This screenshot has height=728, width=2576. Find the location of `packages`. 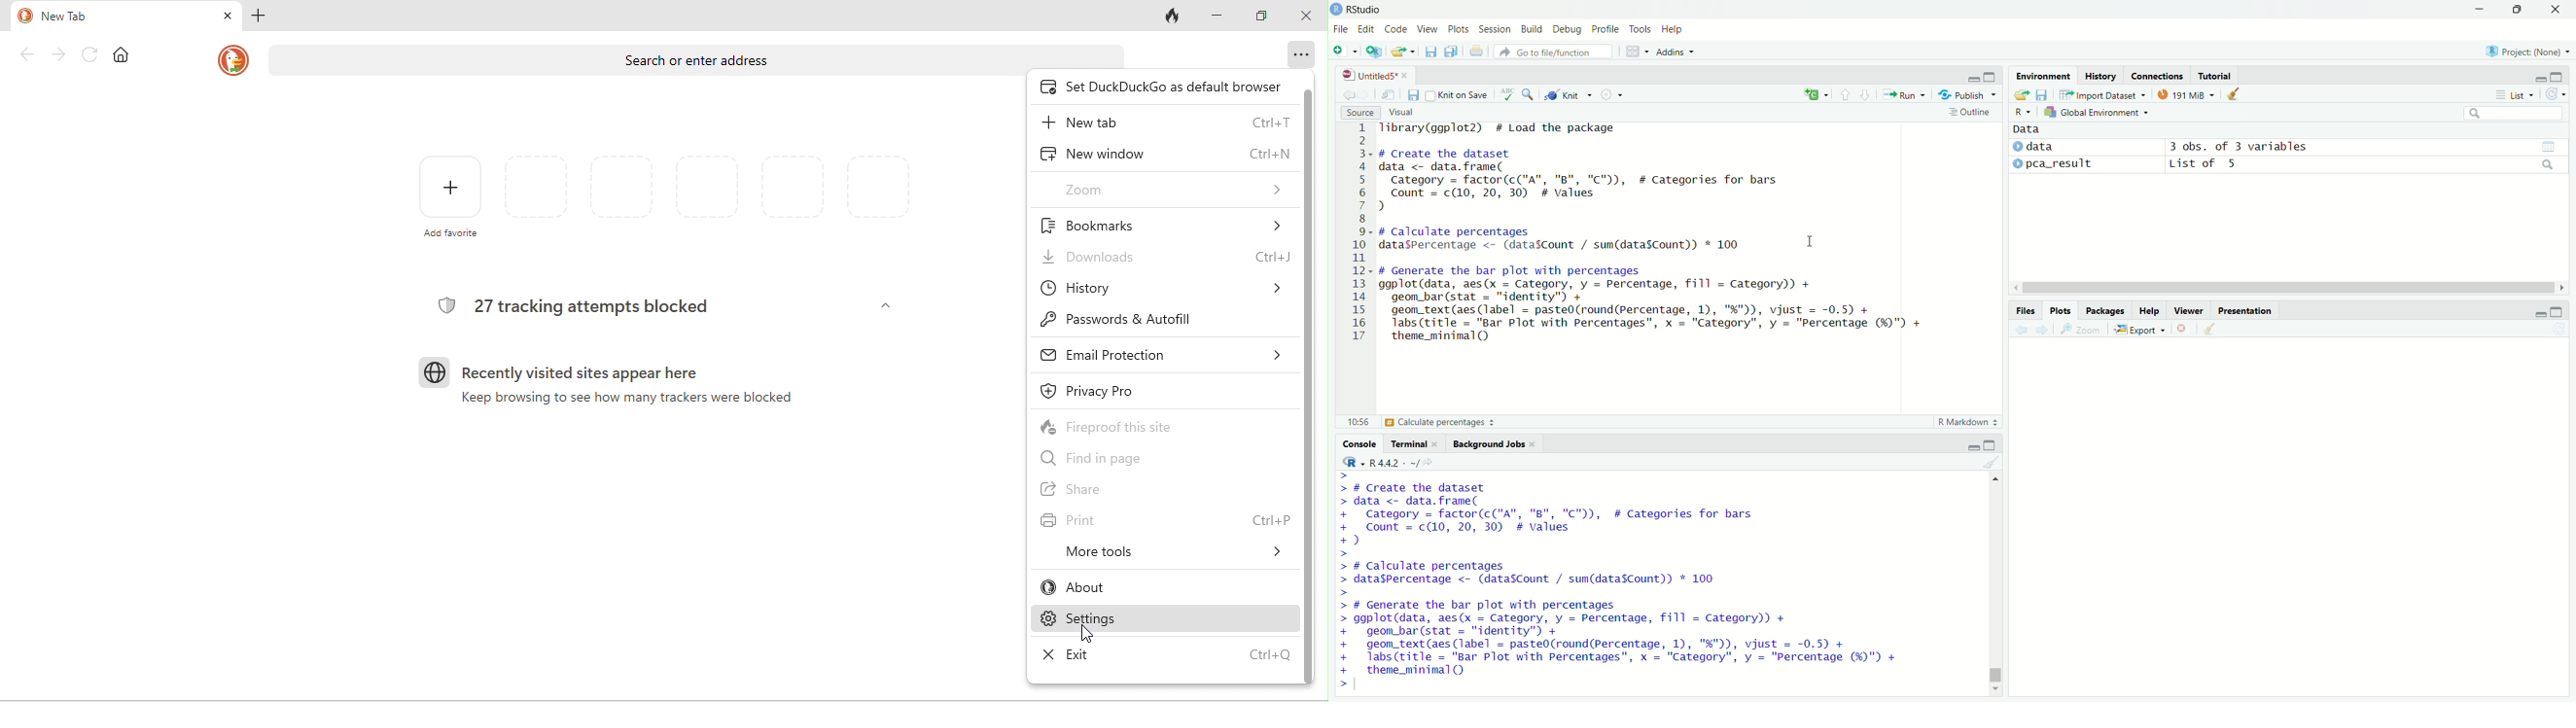

packages is located at coordinates (2107, 311).